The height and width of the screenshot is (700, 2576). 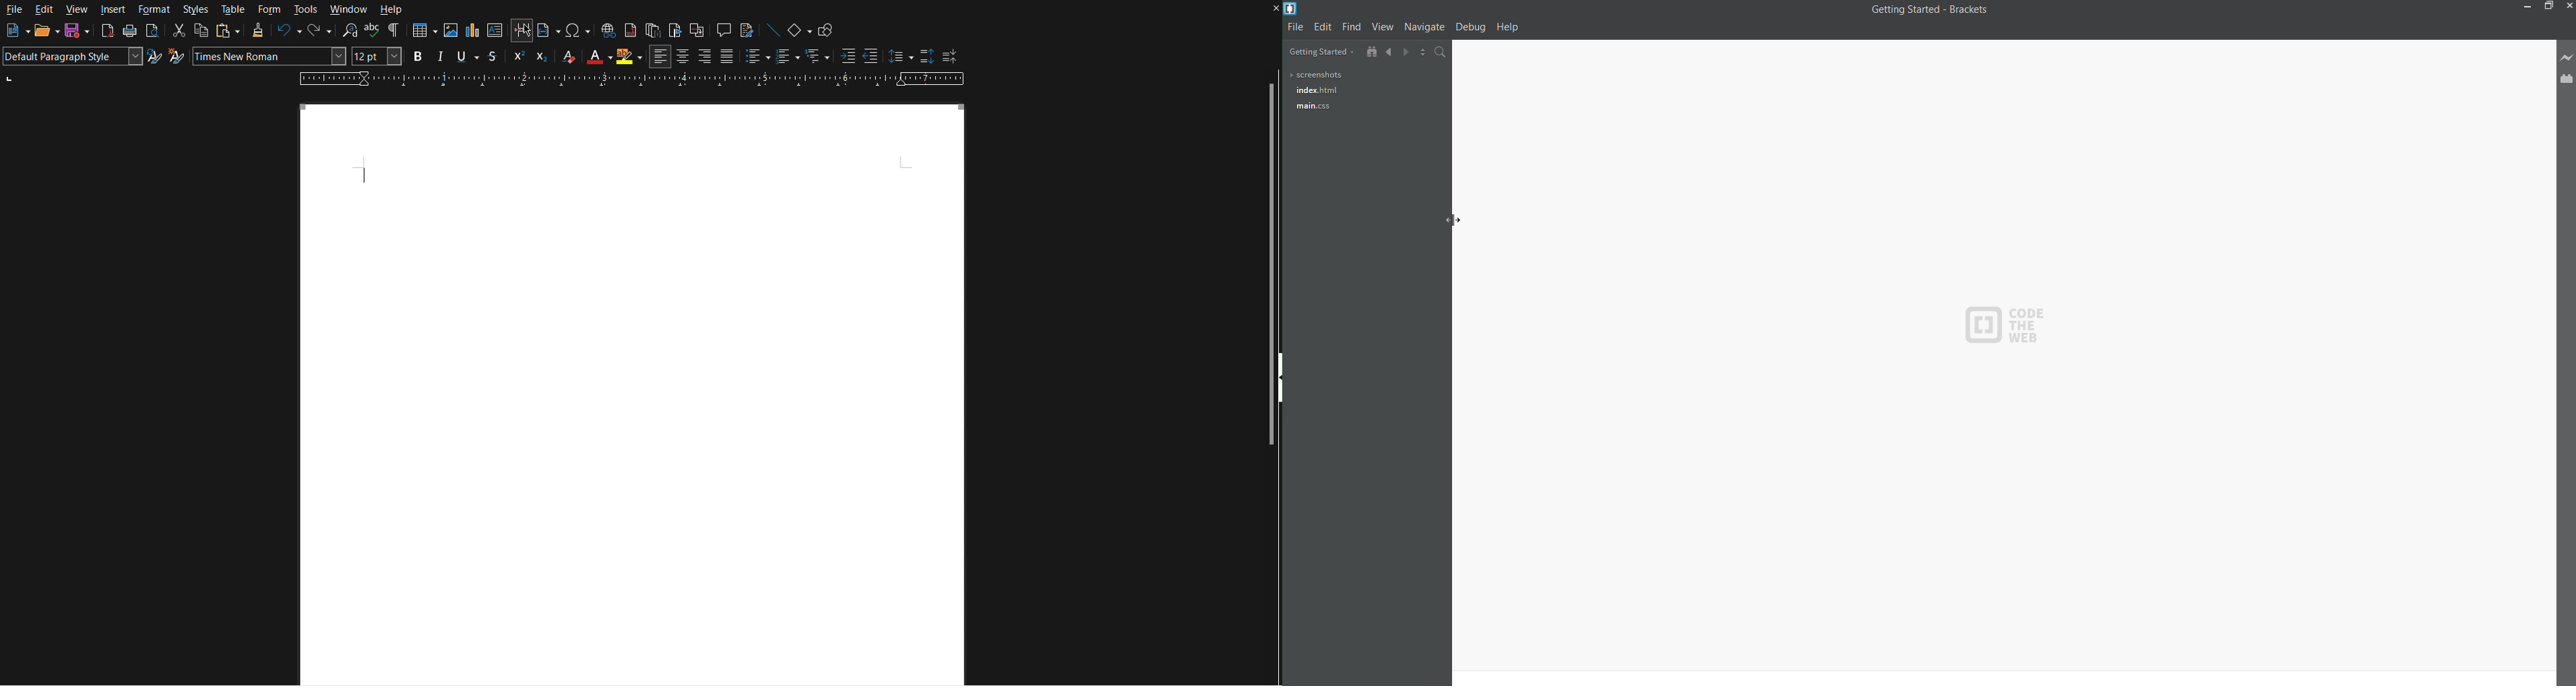 I want to click on Set Line Spacing, so click(x=896, y=57).